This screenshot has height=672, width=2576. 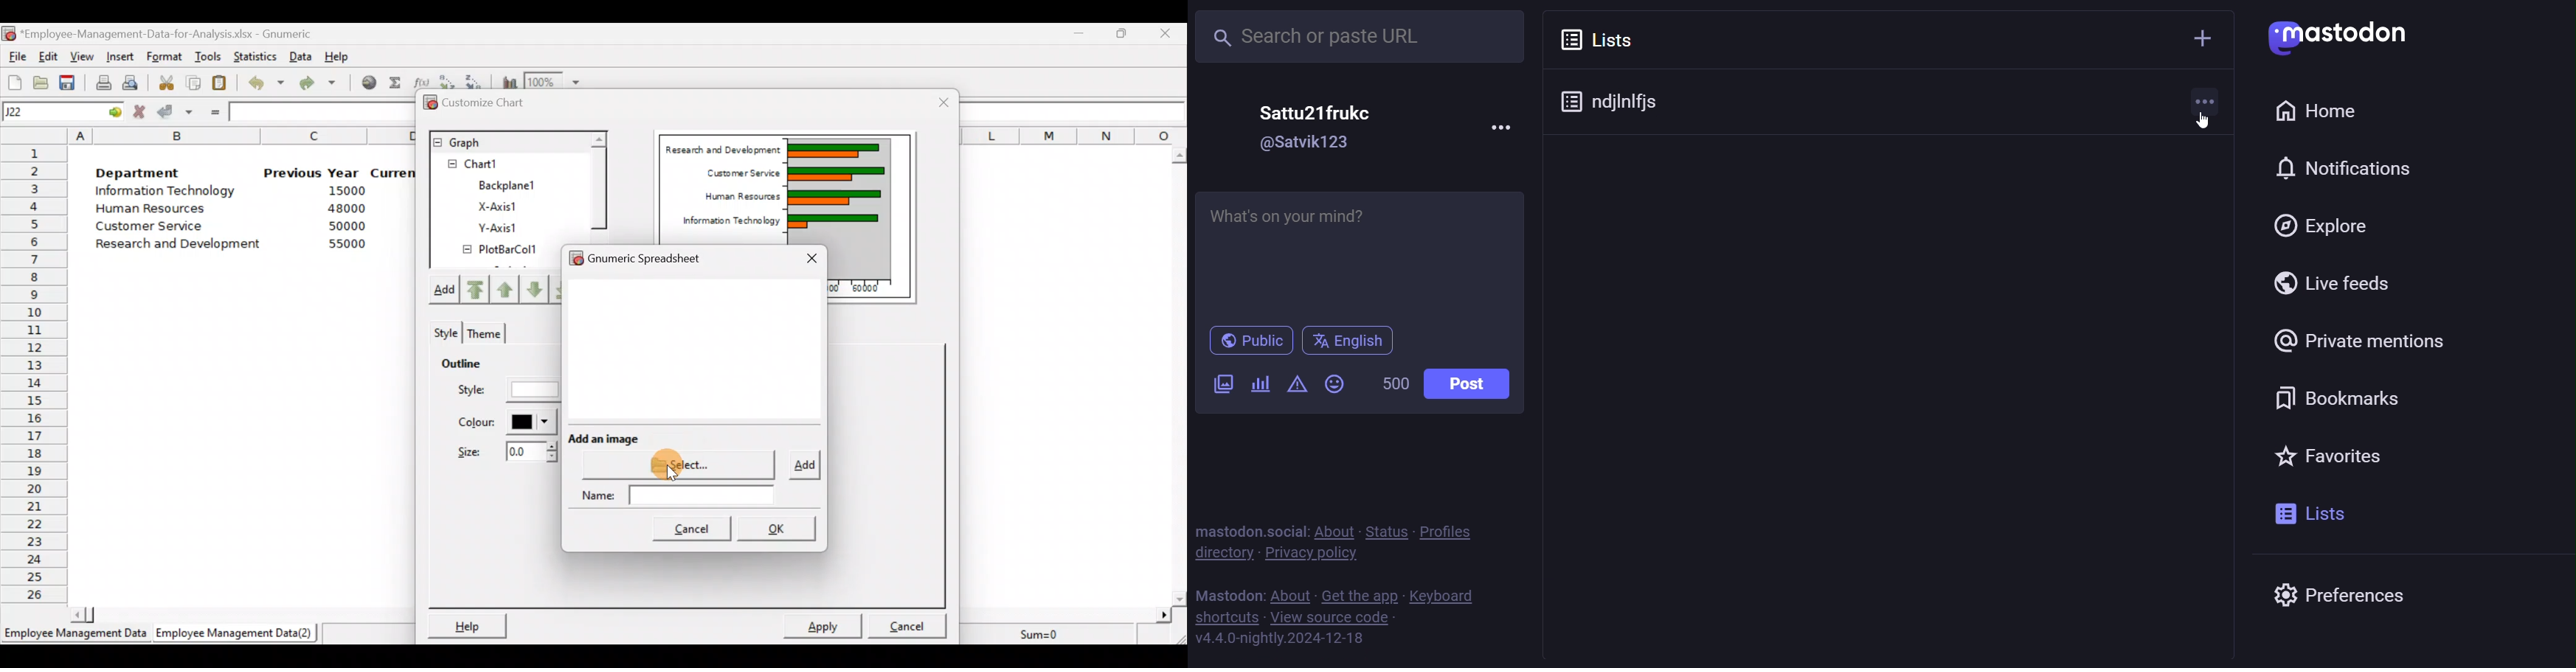 I want to click on get the app, so click(x=1361, y=595).